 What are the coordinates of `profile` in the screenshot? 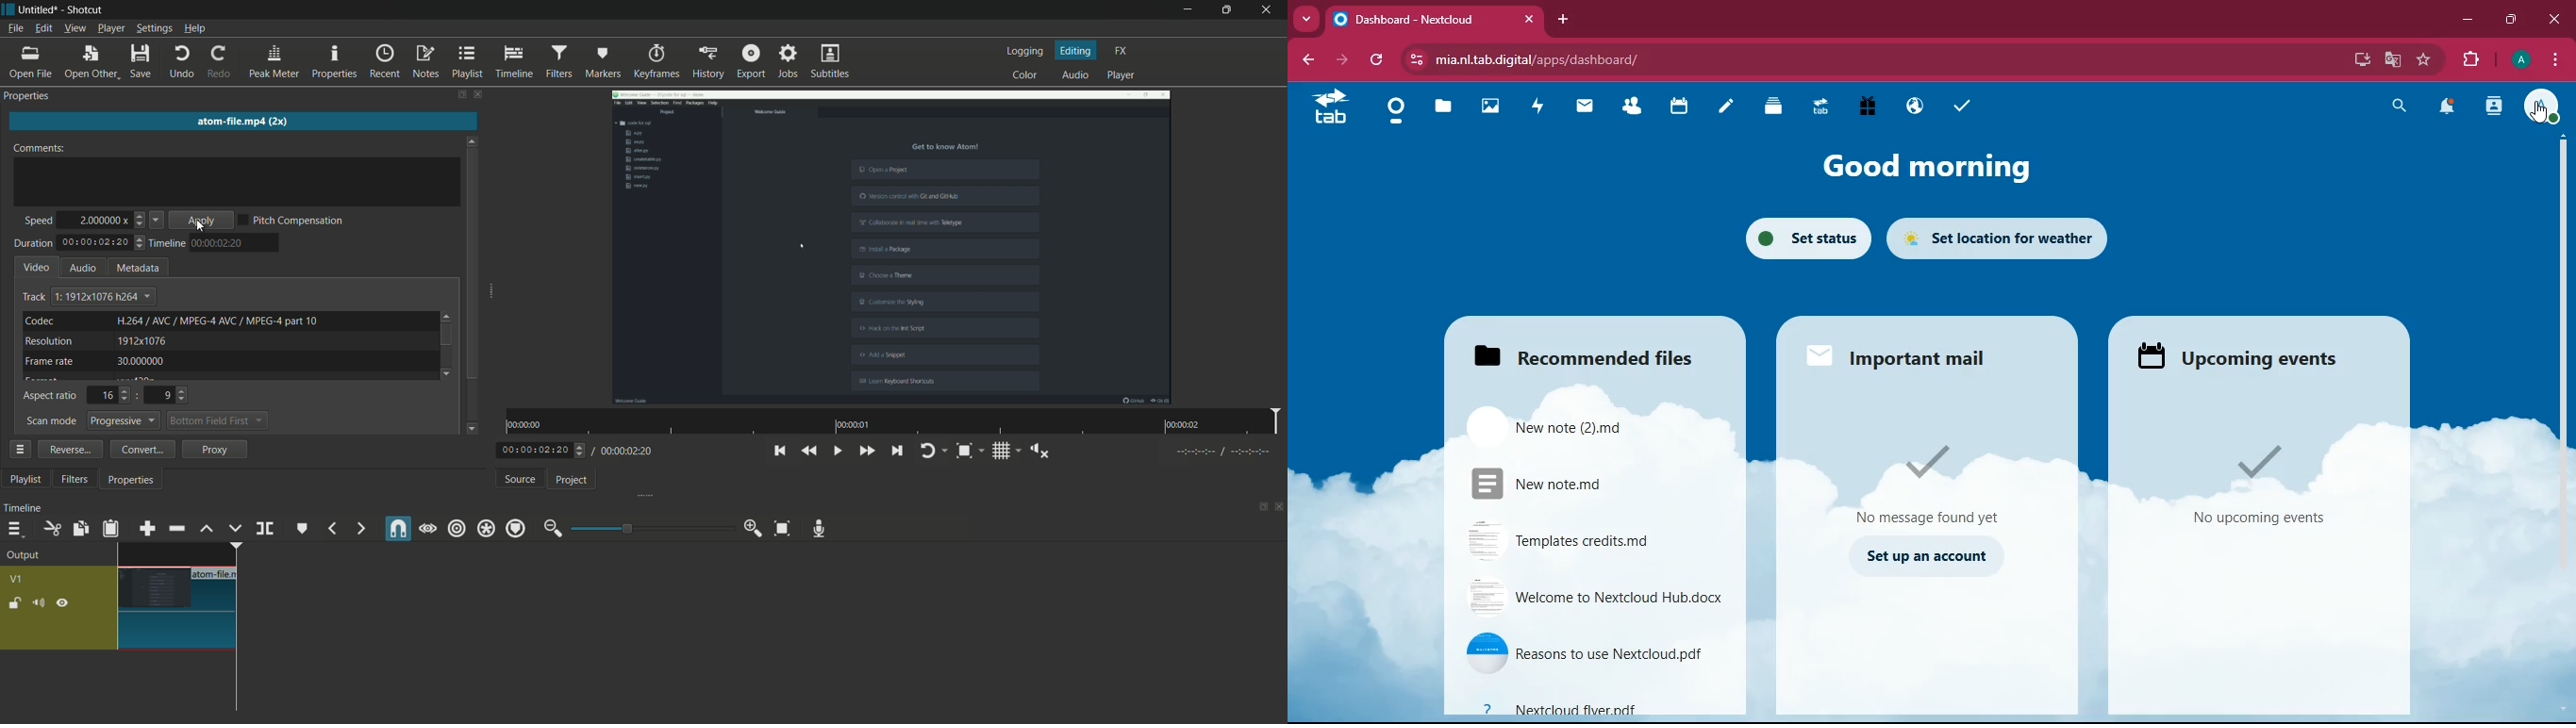 It's located at (2547, 108).